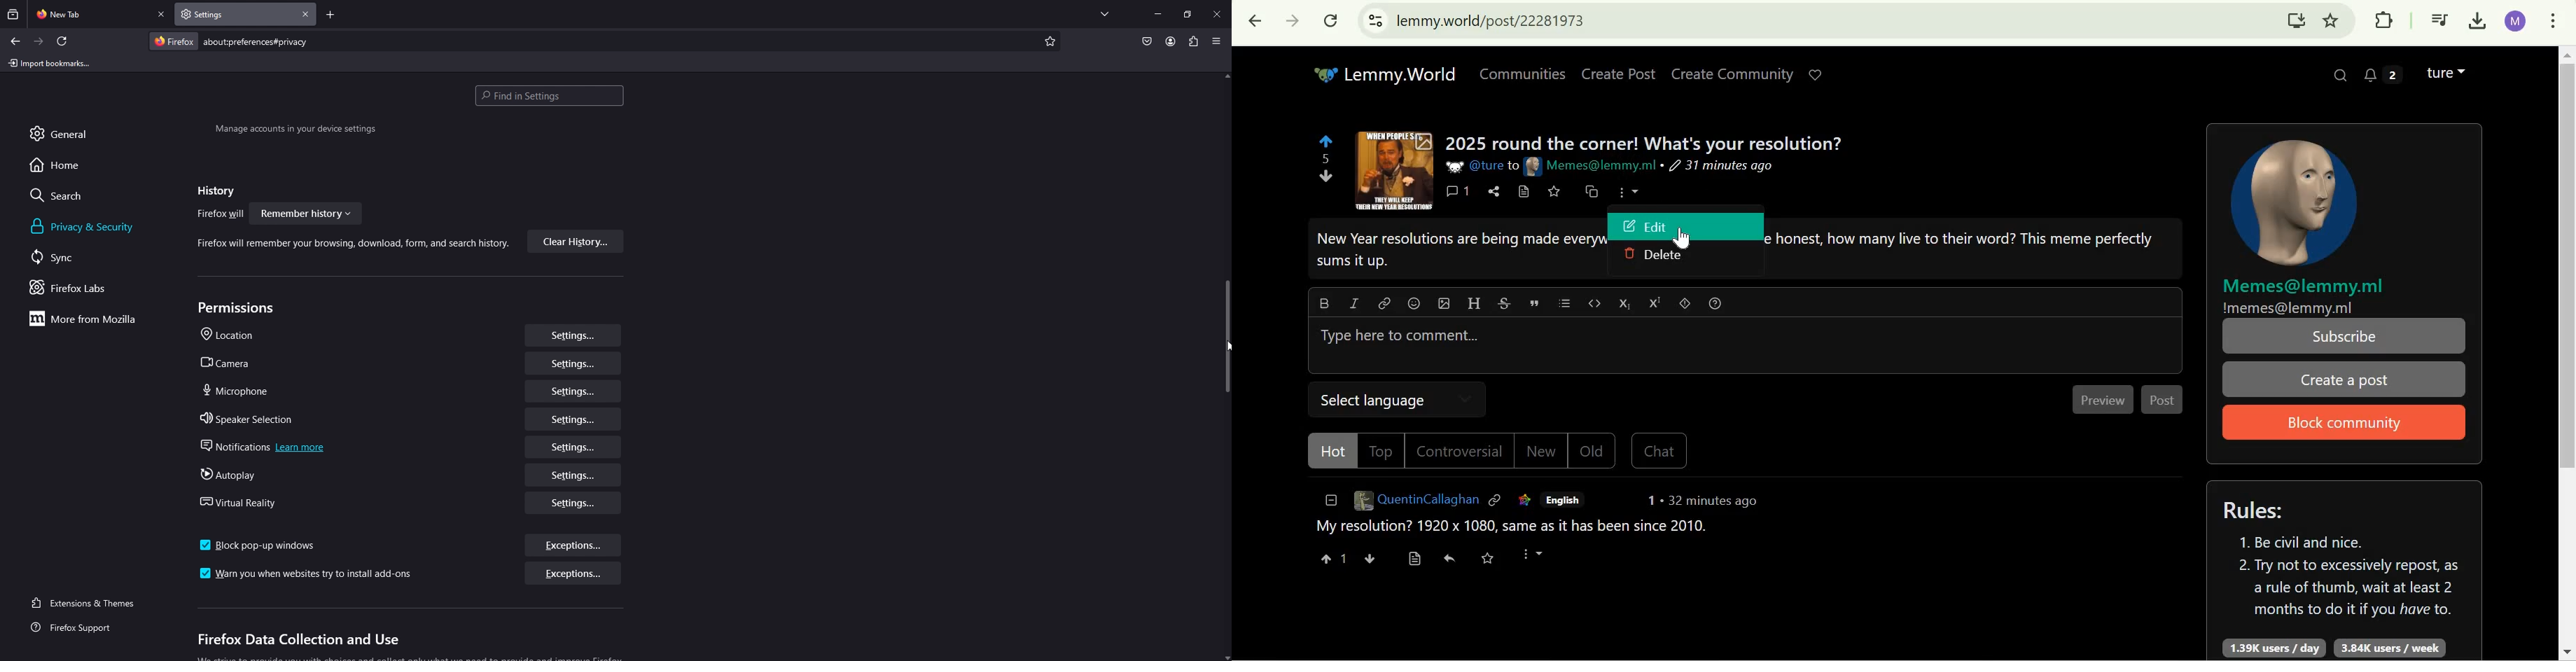 The image size is (2576, 672). I want to click on firefox logo, so click(173, 41).